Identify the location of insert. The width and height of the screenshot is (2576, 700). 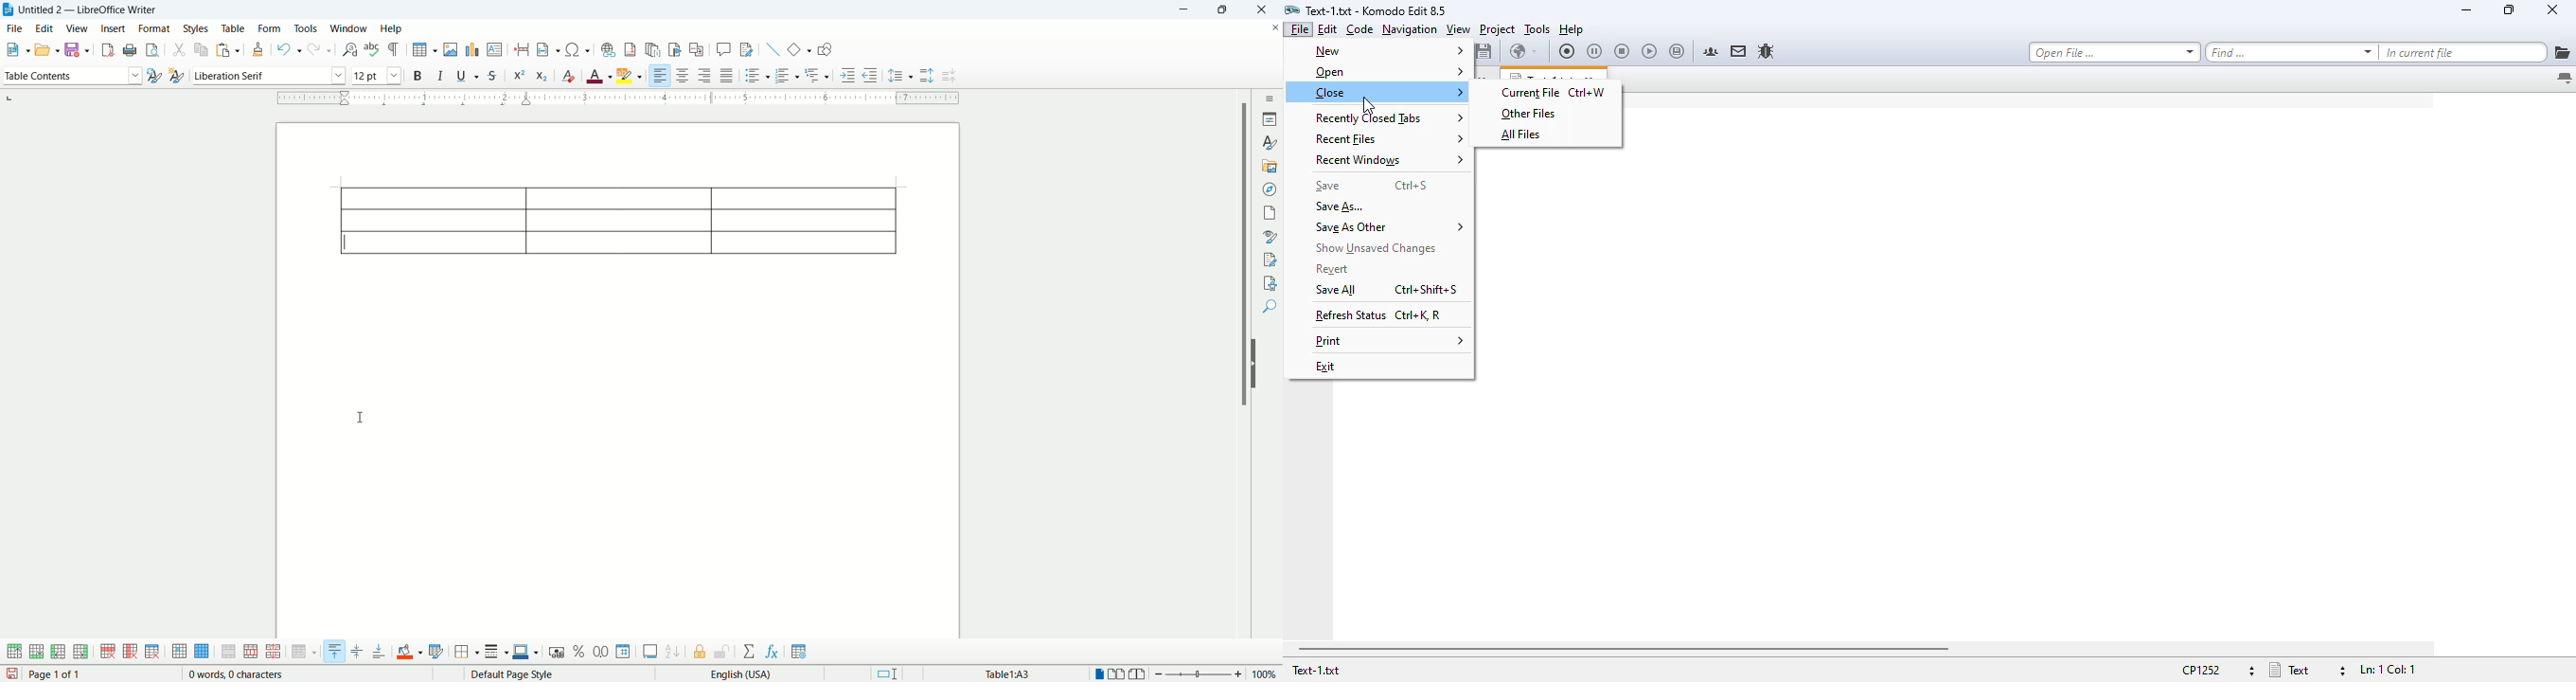
(113, 29).